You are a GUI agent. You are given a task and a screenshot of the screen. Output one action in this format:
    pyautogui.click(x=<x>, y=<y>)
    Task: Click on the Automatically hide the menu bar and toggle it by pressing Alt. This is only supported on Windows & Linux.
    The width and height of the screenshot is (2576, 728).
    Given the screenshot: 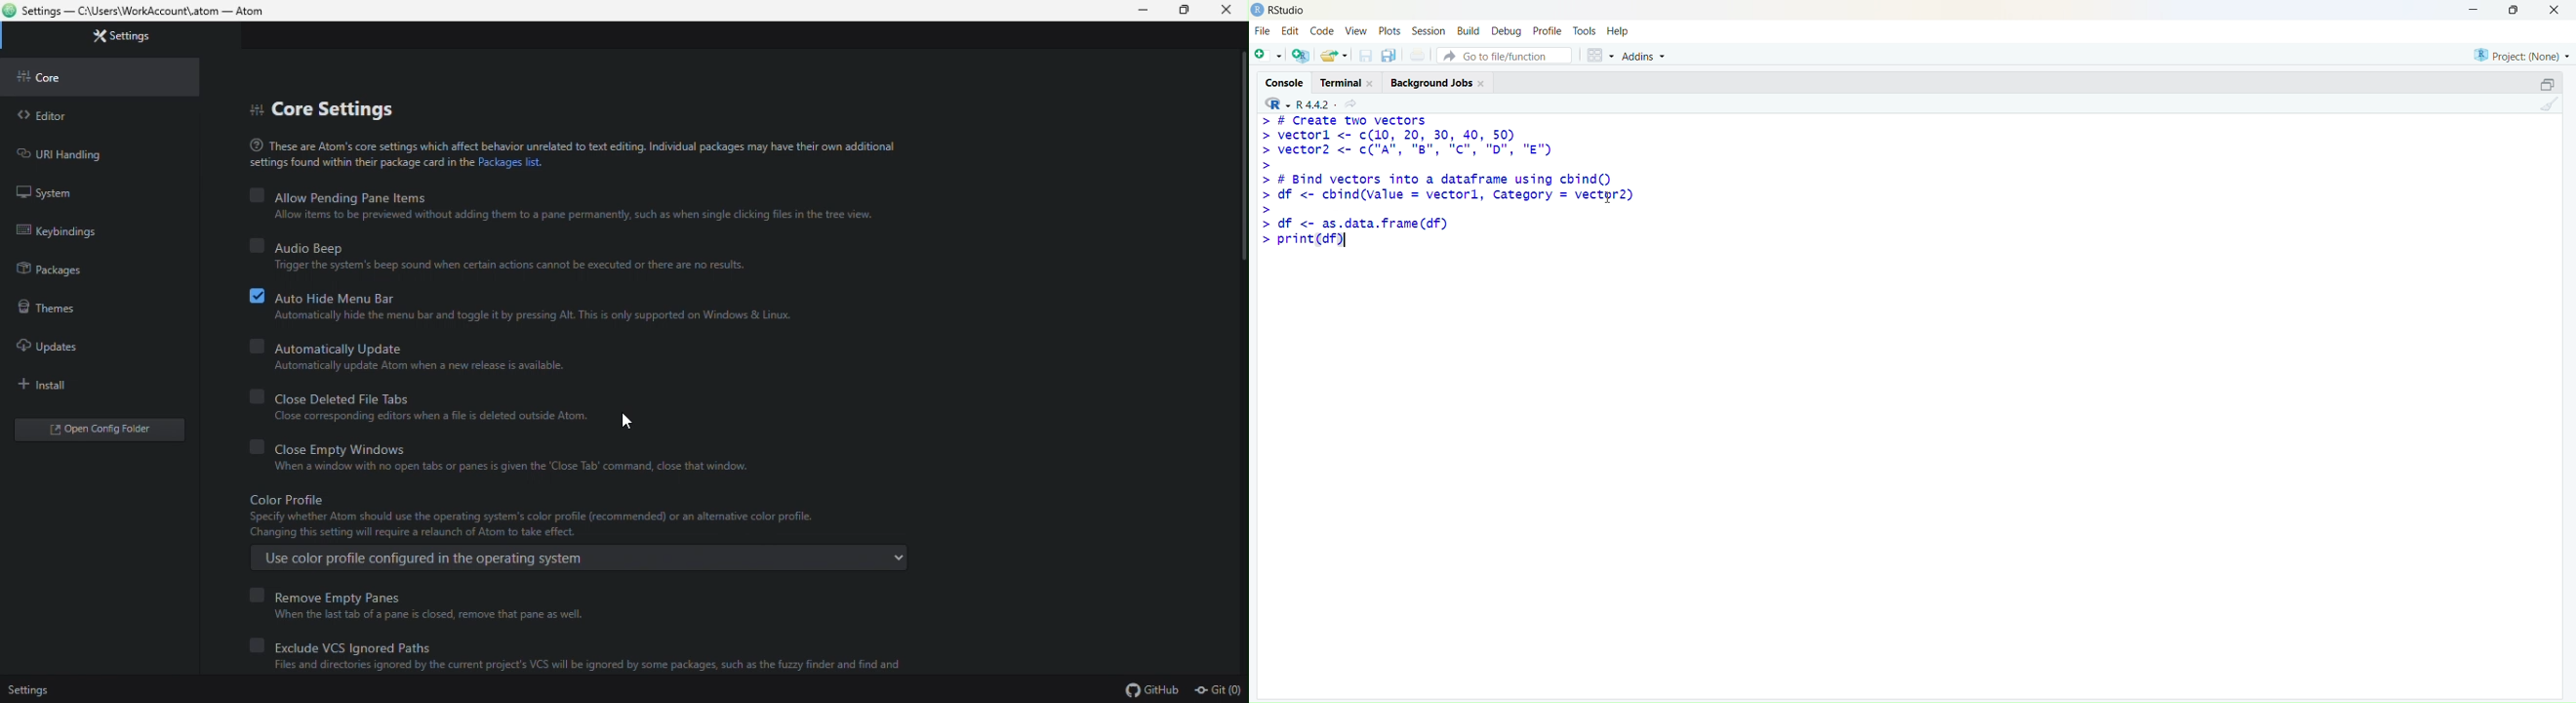 What is the action you would take?
    pyautogui.click(x=531, y=315)
    